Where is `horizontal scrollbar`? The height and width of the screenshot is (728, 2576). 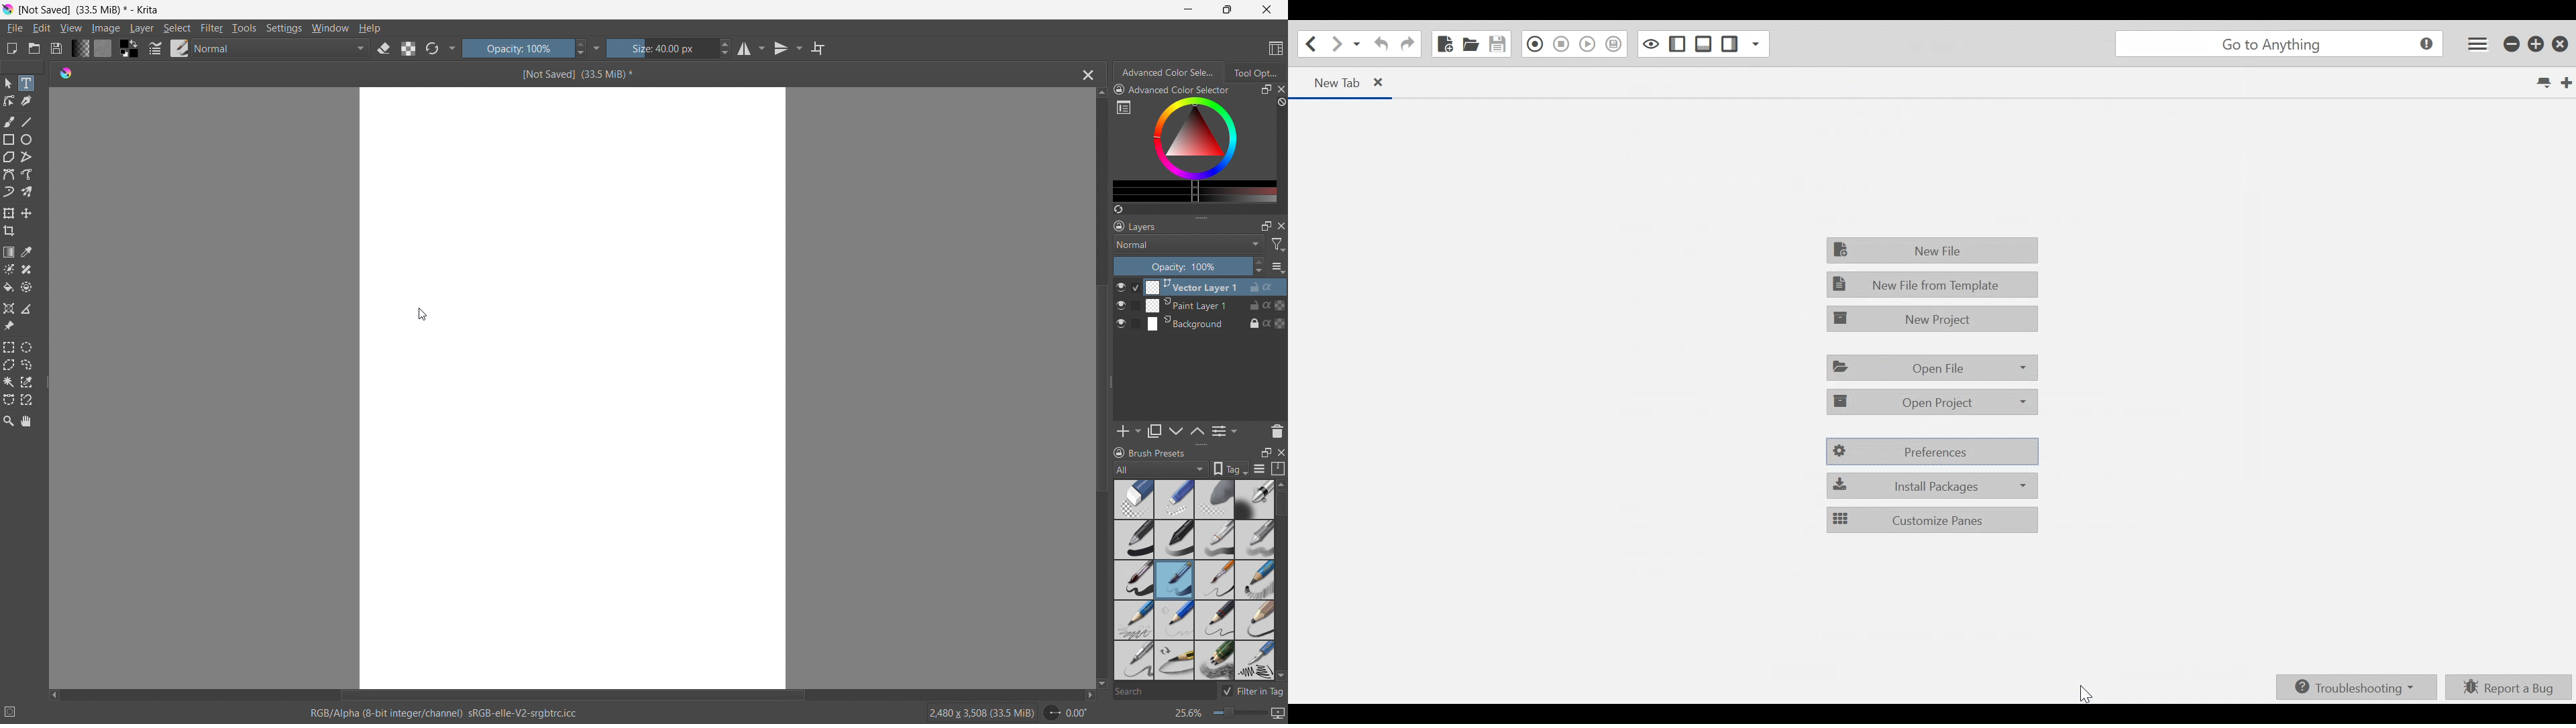
horizontal scrollbar is located at coordinates (572, 693).